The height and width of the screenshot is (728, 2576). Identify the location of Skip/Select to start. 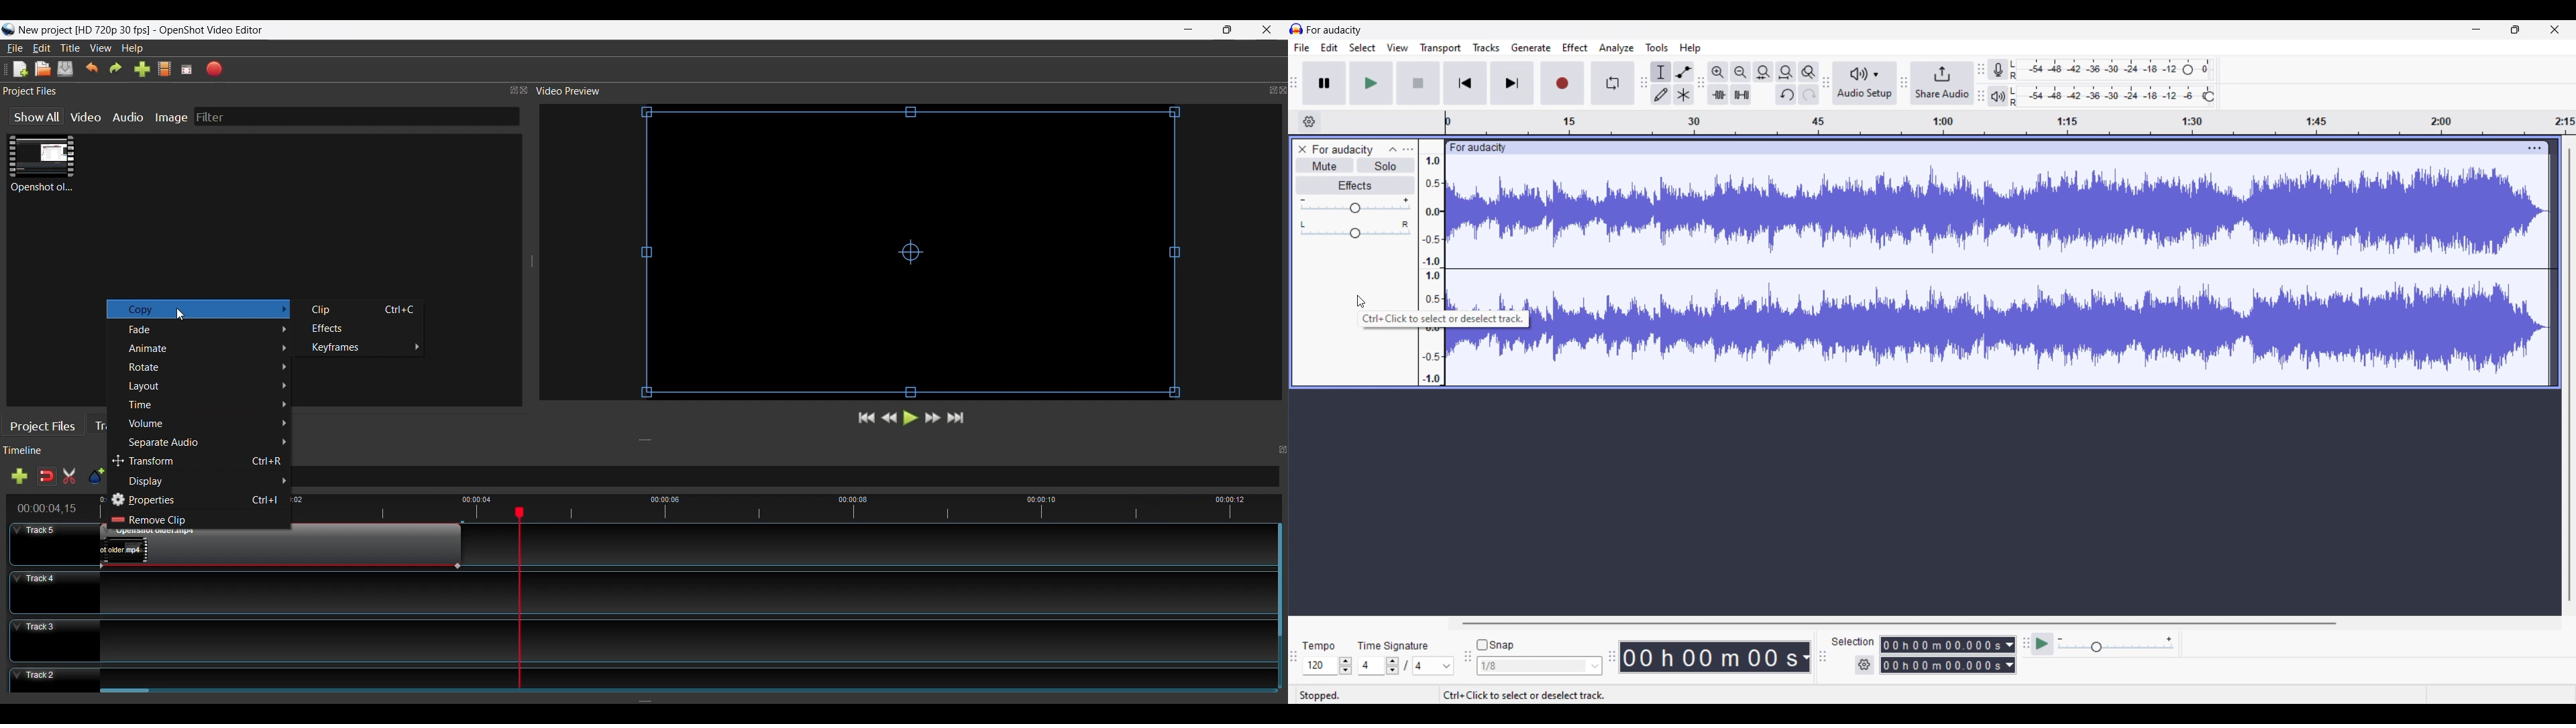
(1466, 83).